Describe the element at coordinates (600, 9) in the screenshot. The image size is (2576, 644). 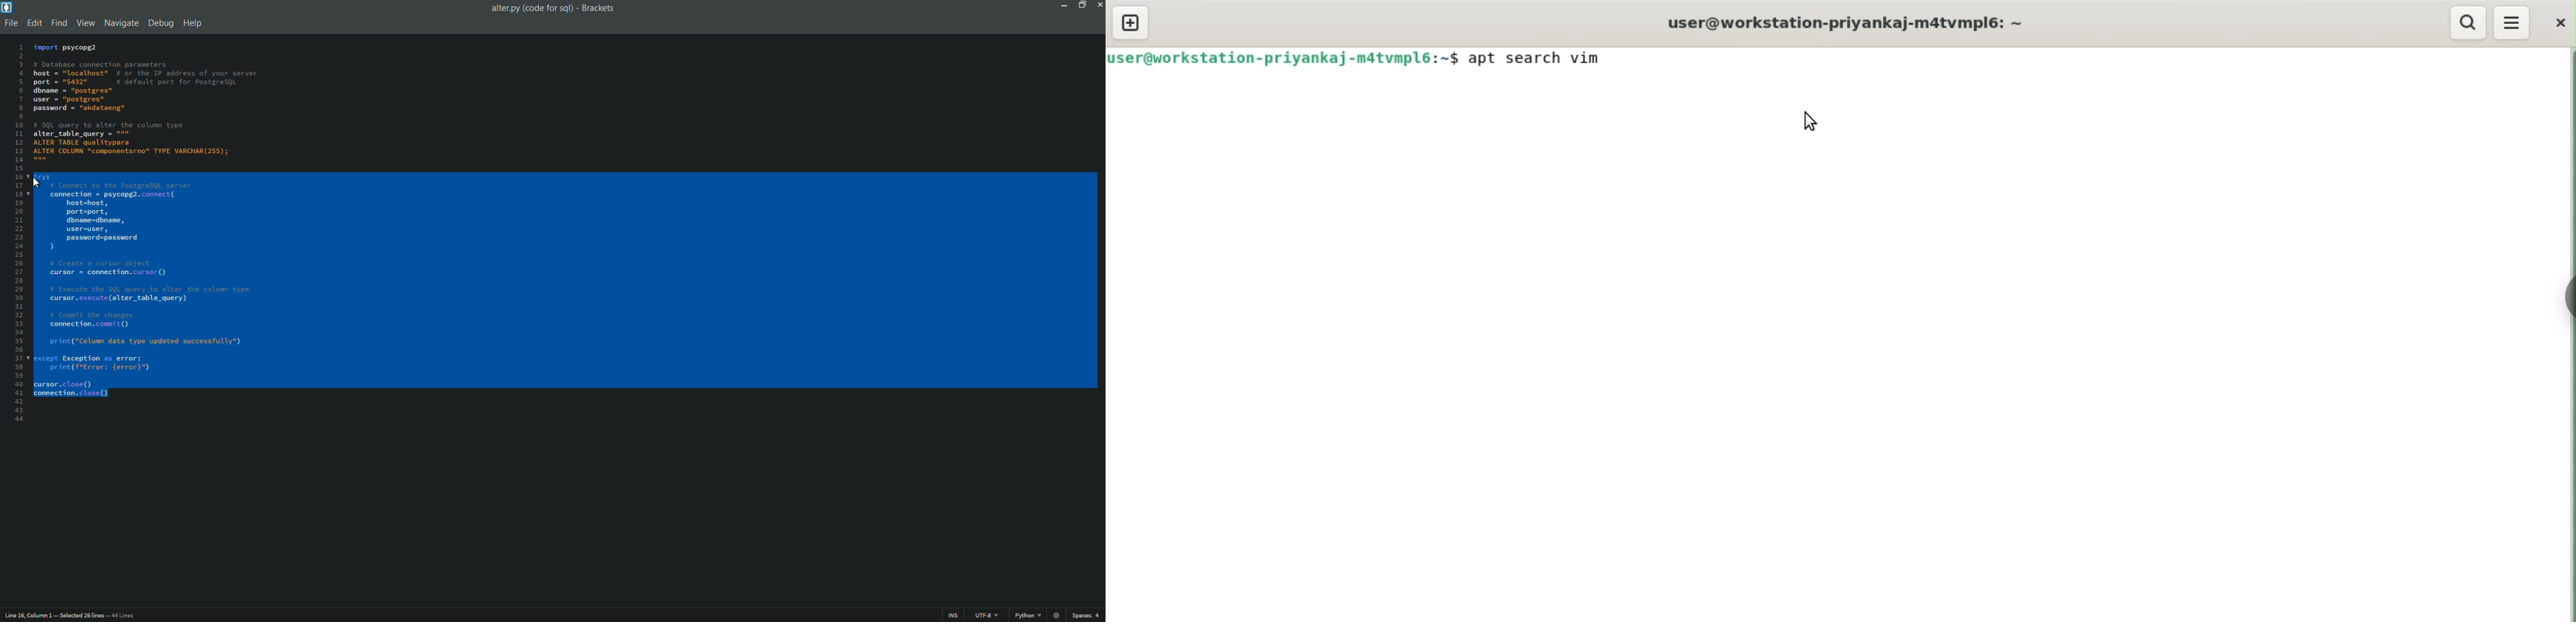
I see `app name` at that location.